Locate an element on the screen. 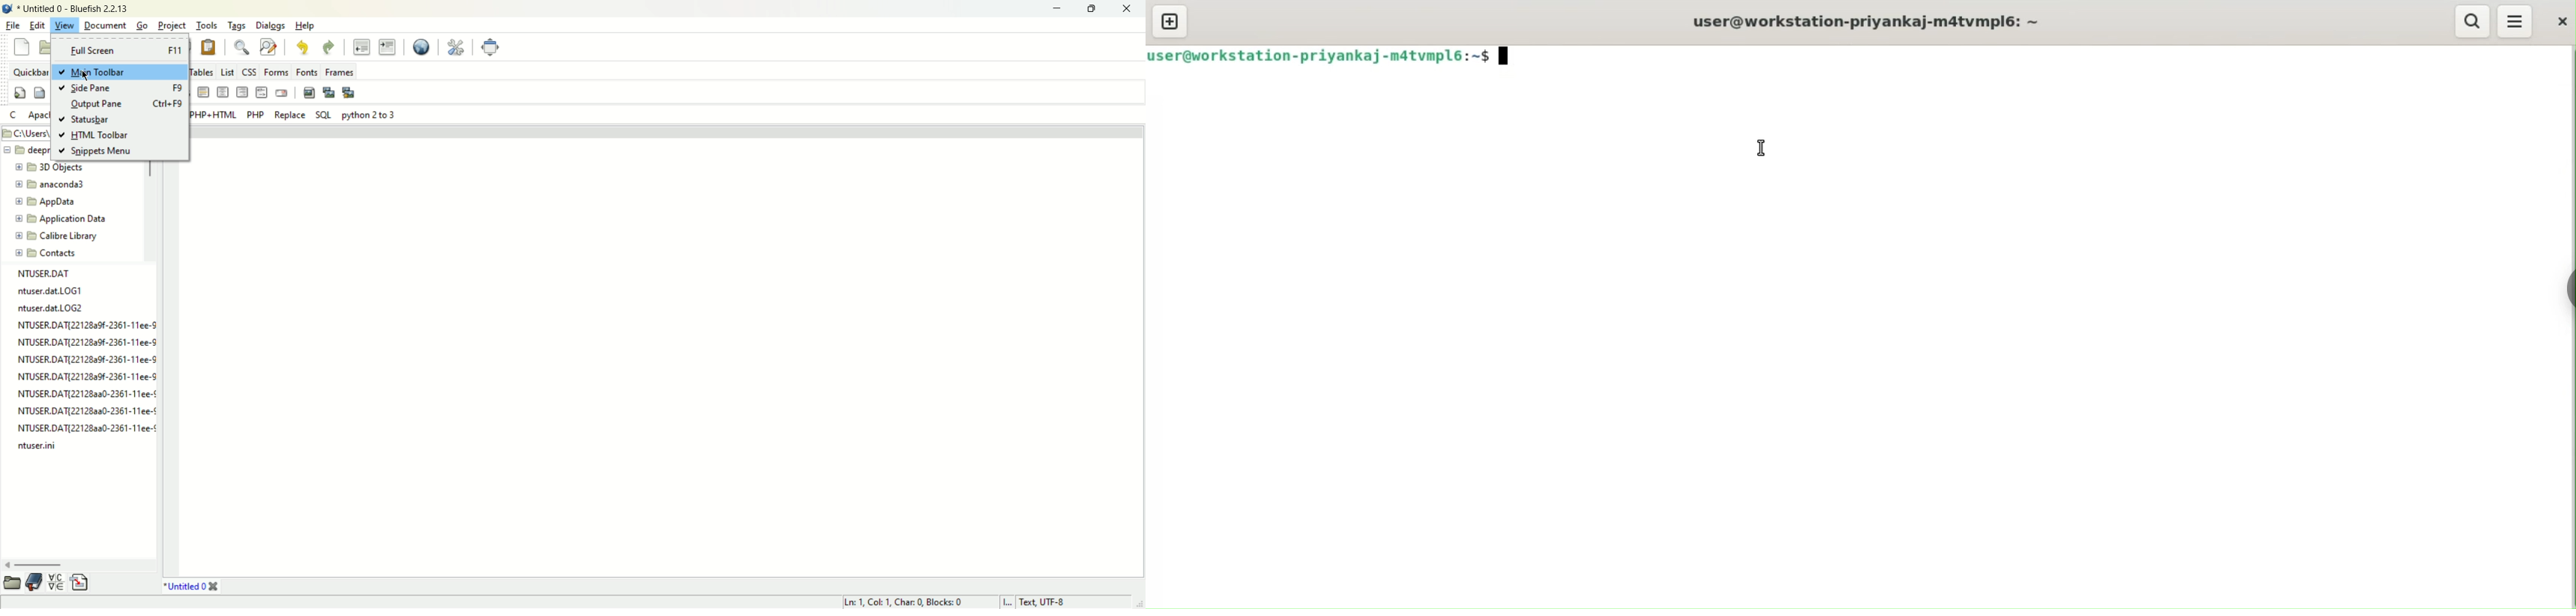 The height and width of the screenshot is (616, 2576). output pane is located at coordinates (126, 104).